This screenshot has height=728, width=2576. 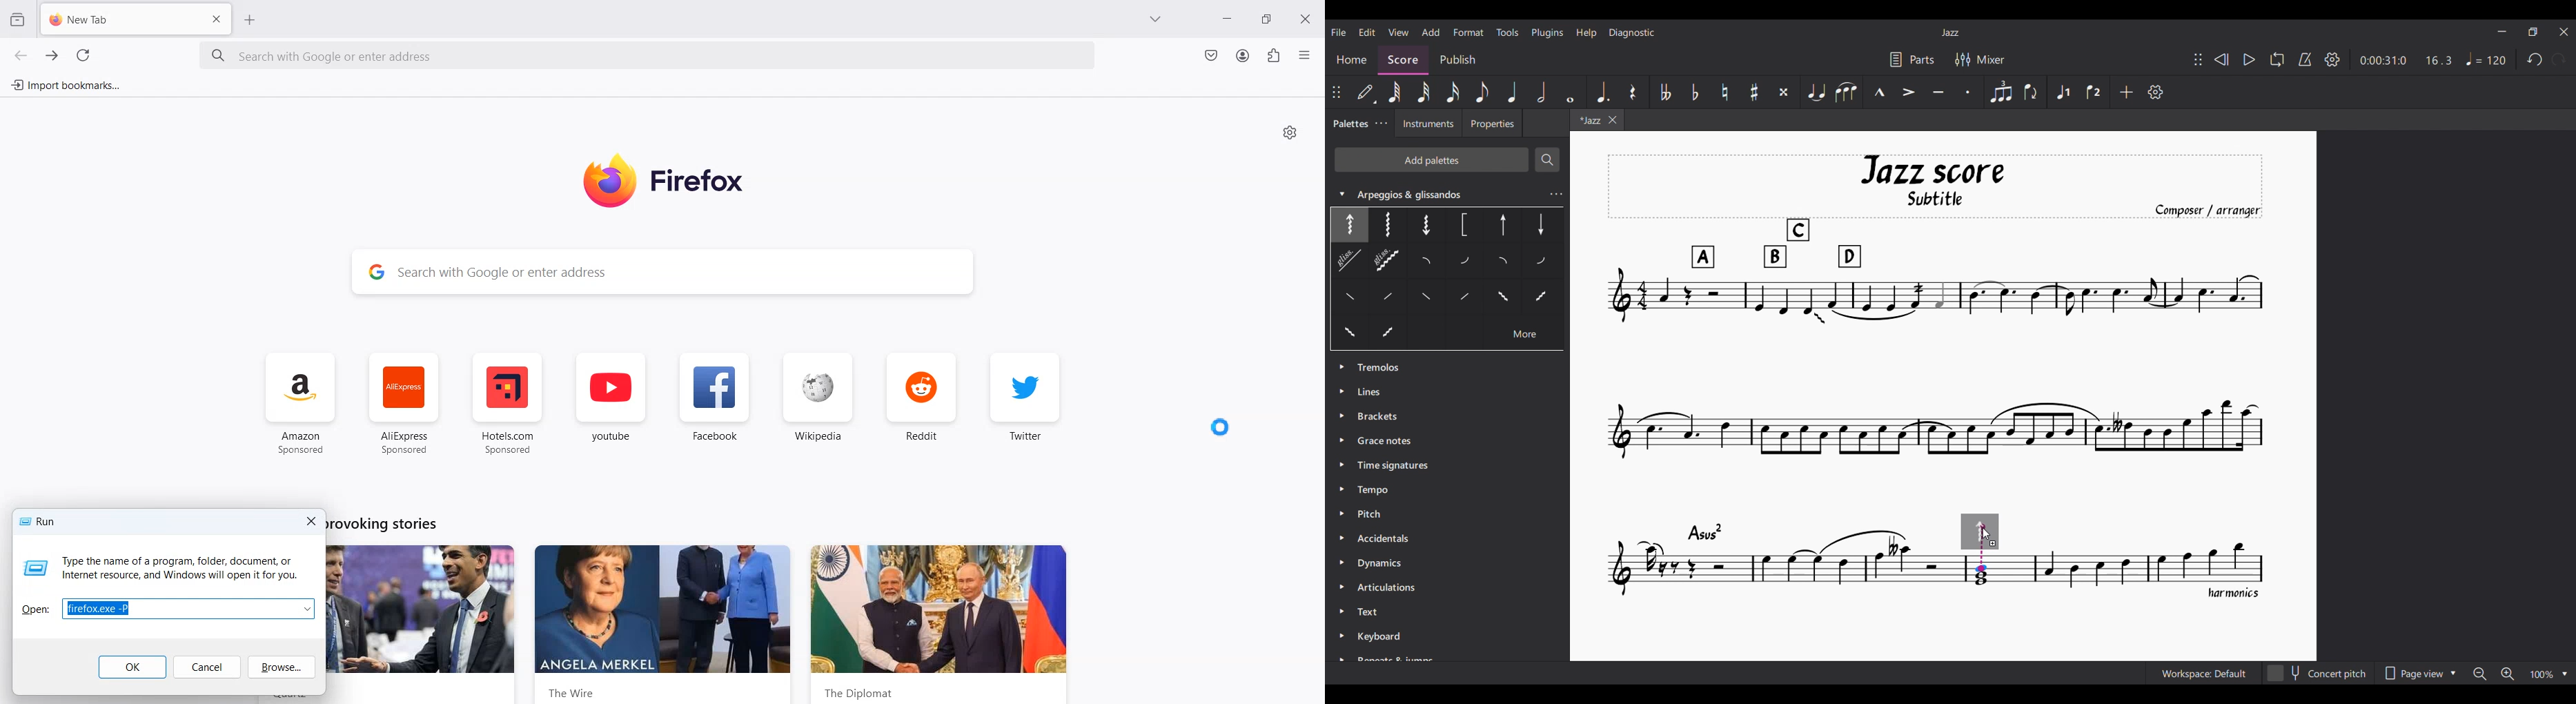 I want to click on Format menu, so click(x=1469, y=32).